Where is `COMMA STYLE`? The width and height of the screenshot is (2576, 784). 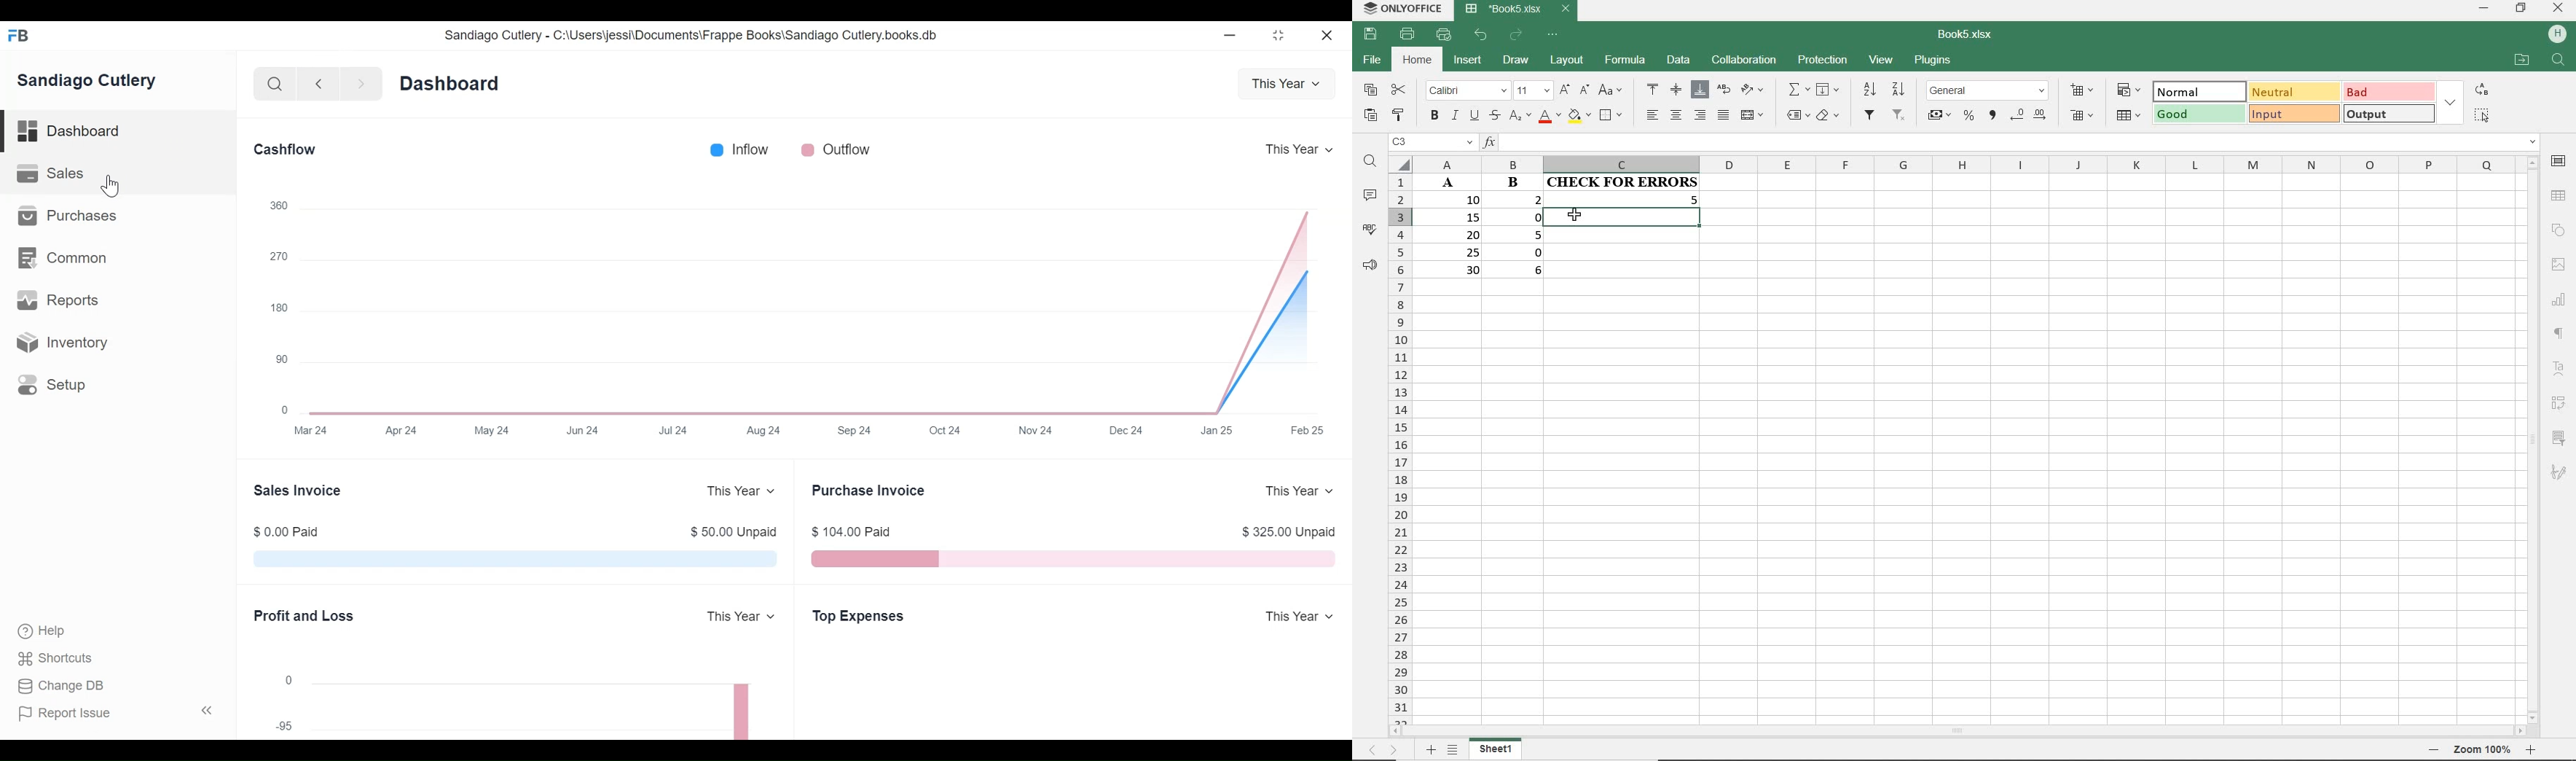
COMMA STYLE is located at coordinates (1994, 117).